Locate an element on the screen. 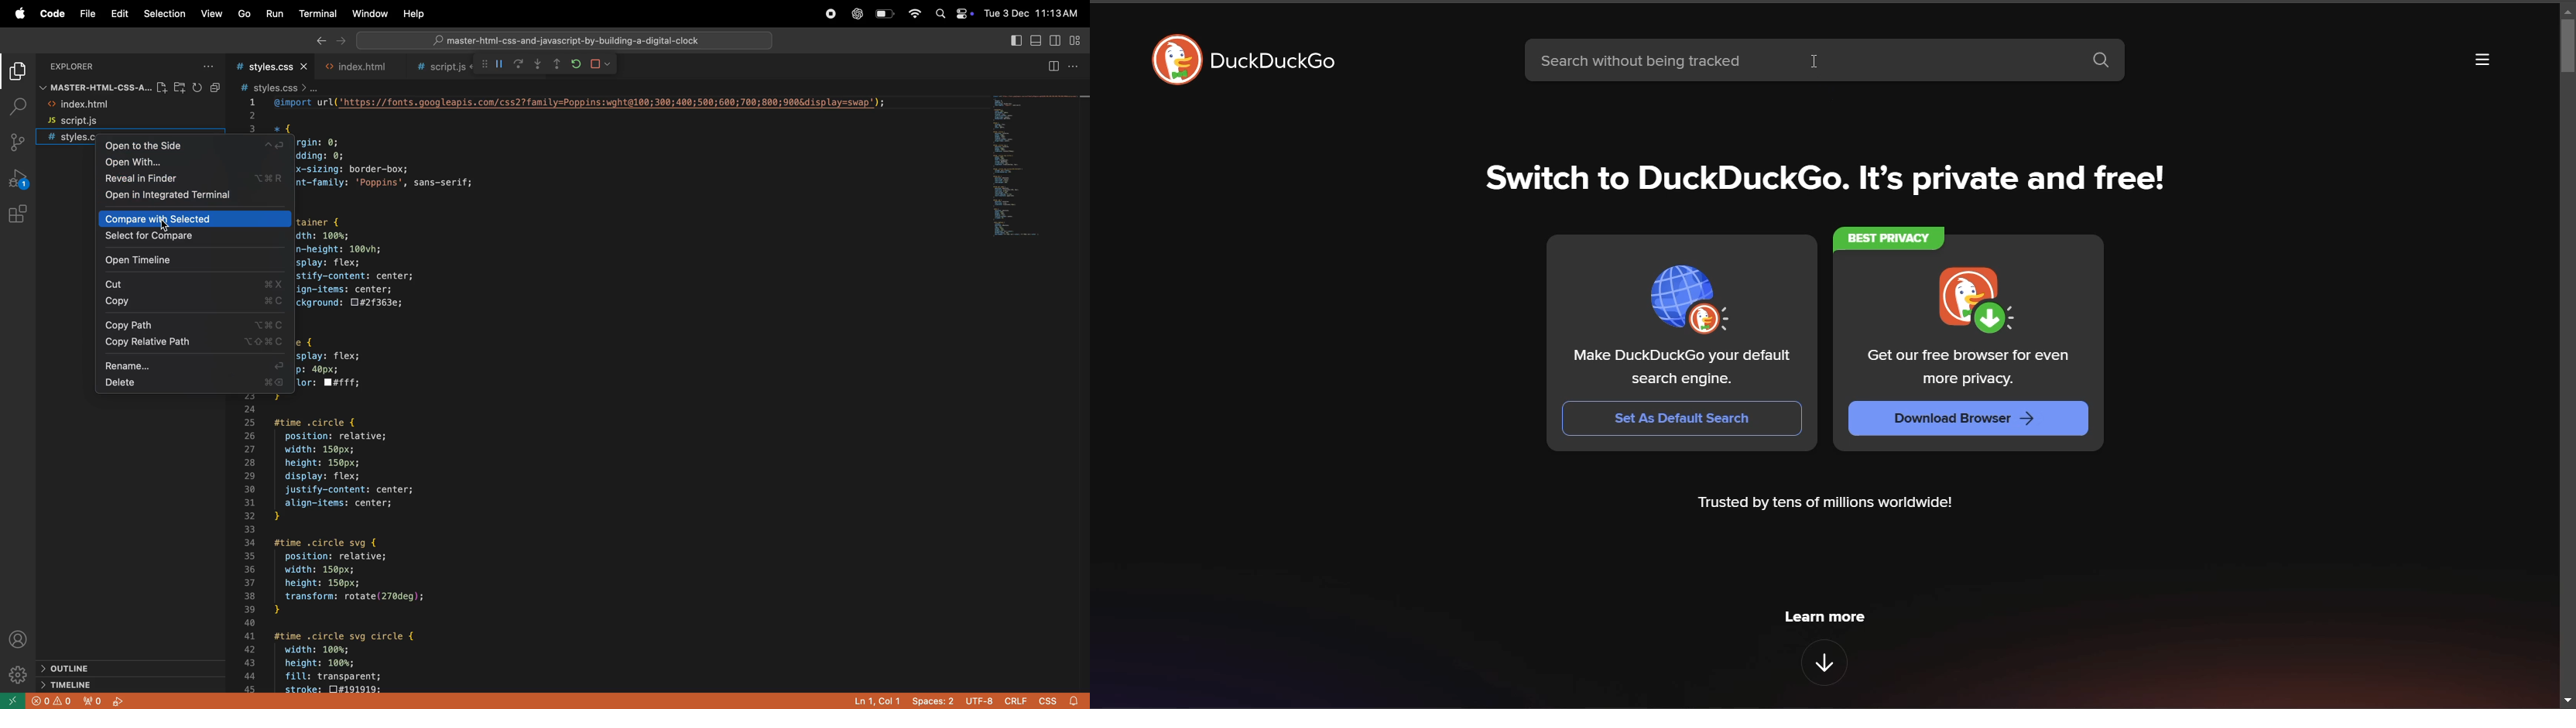 This screenshot has width=2576, height=728. css is located at coordinates (1049, 699).